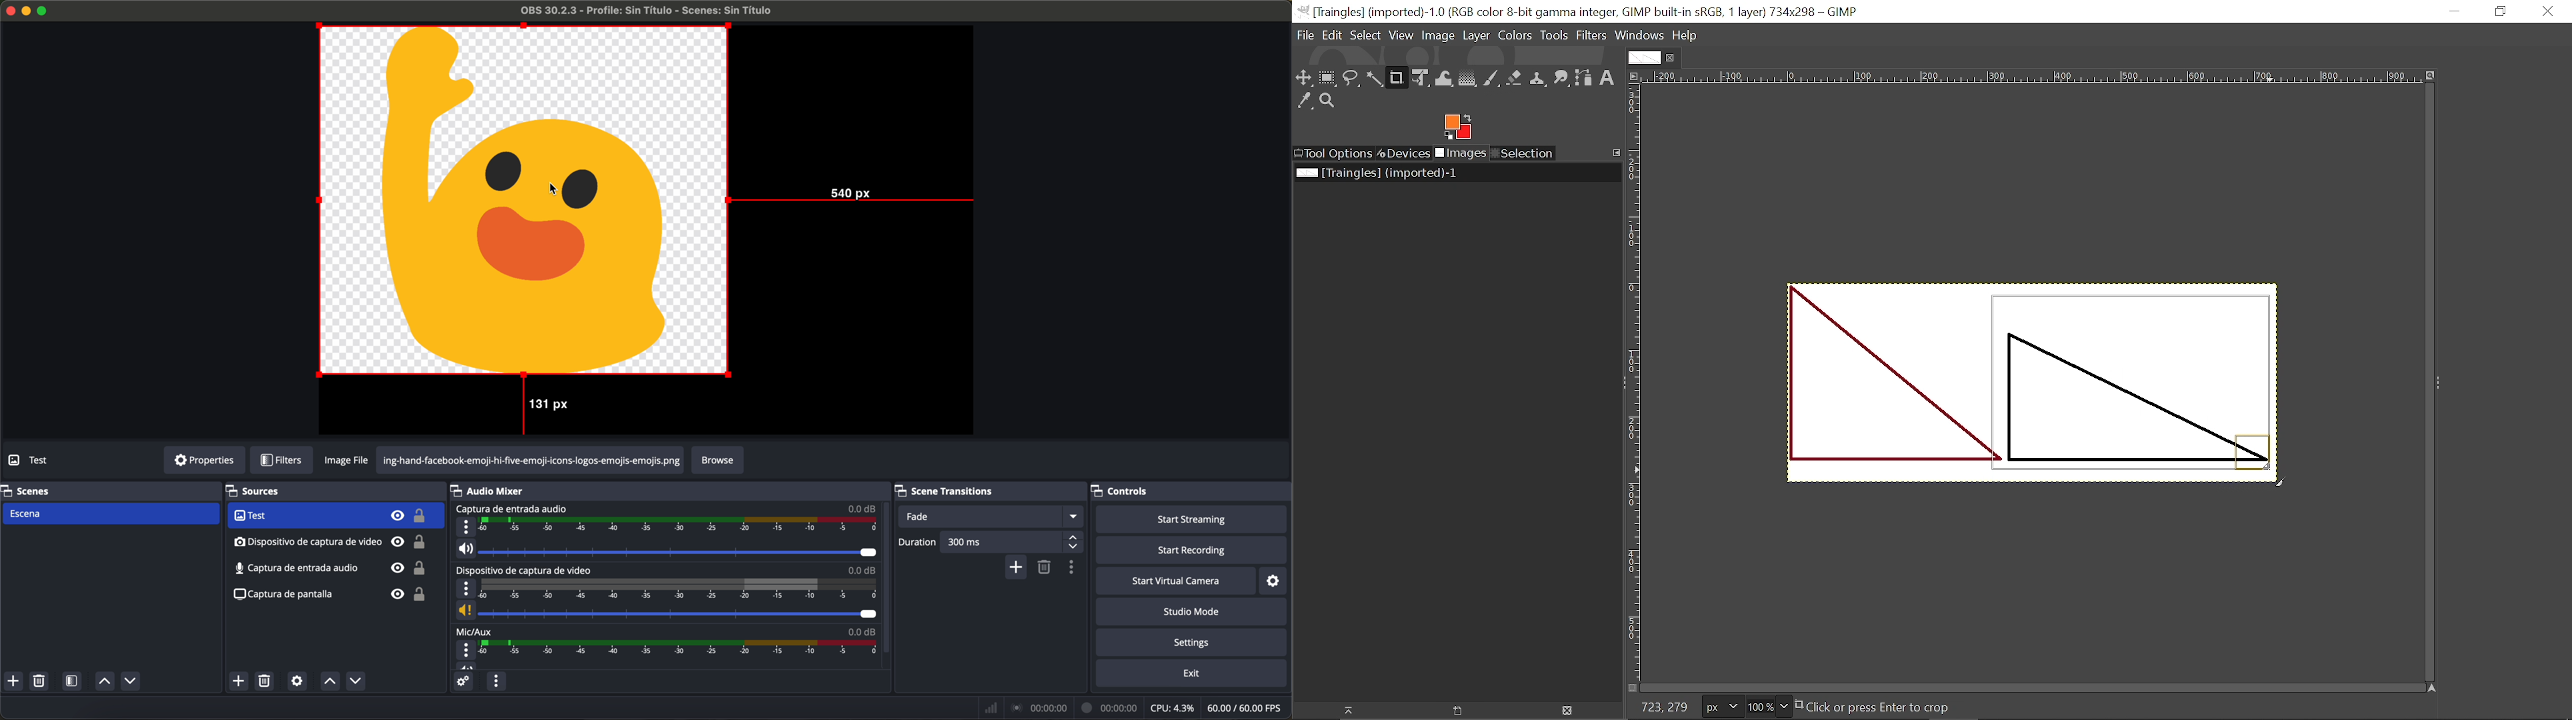  What do you see at coordinates (665, 611) in the screenshot?
I see `vol` at bounding box center [665, 611].